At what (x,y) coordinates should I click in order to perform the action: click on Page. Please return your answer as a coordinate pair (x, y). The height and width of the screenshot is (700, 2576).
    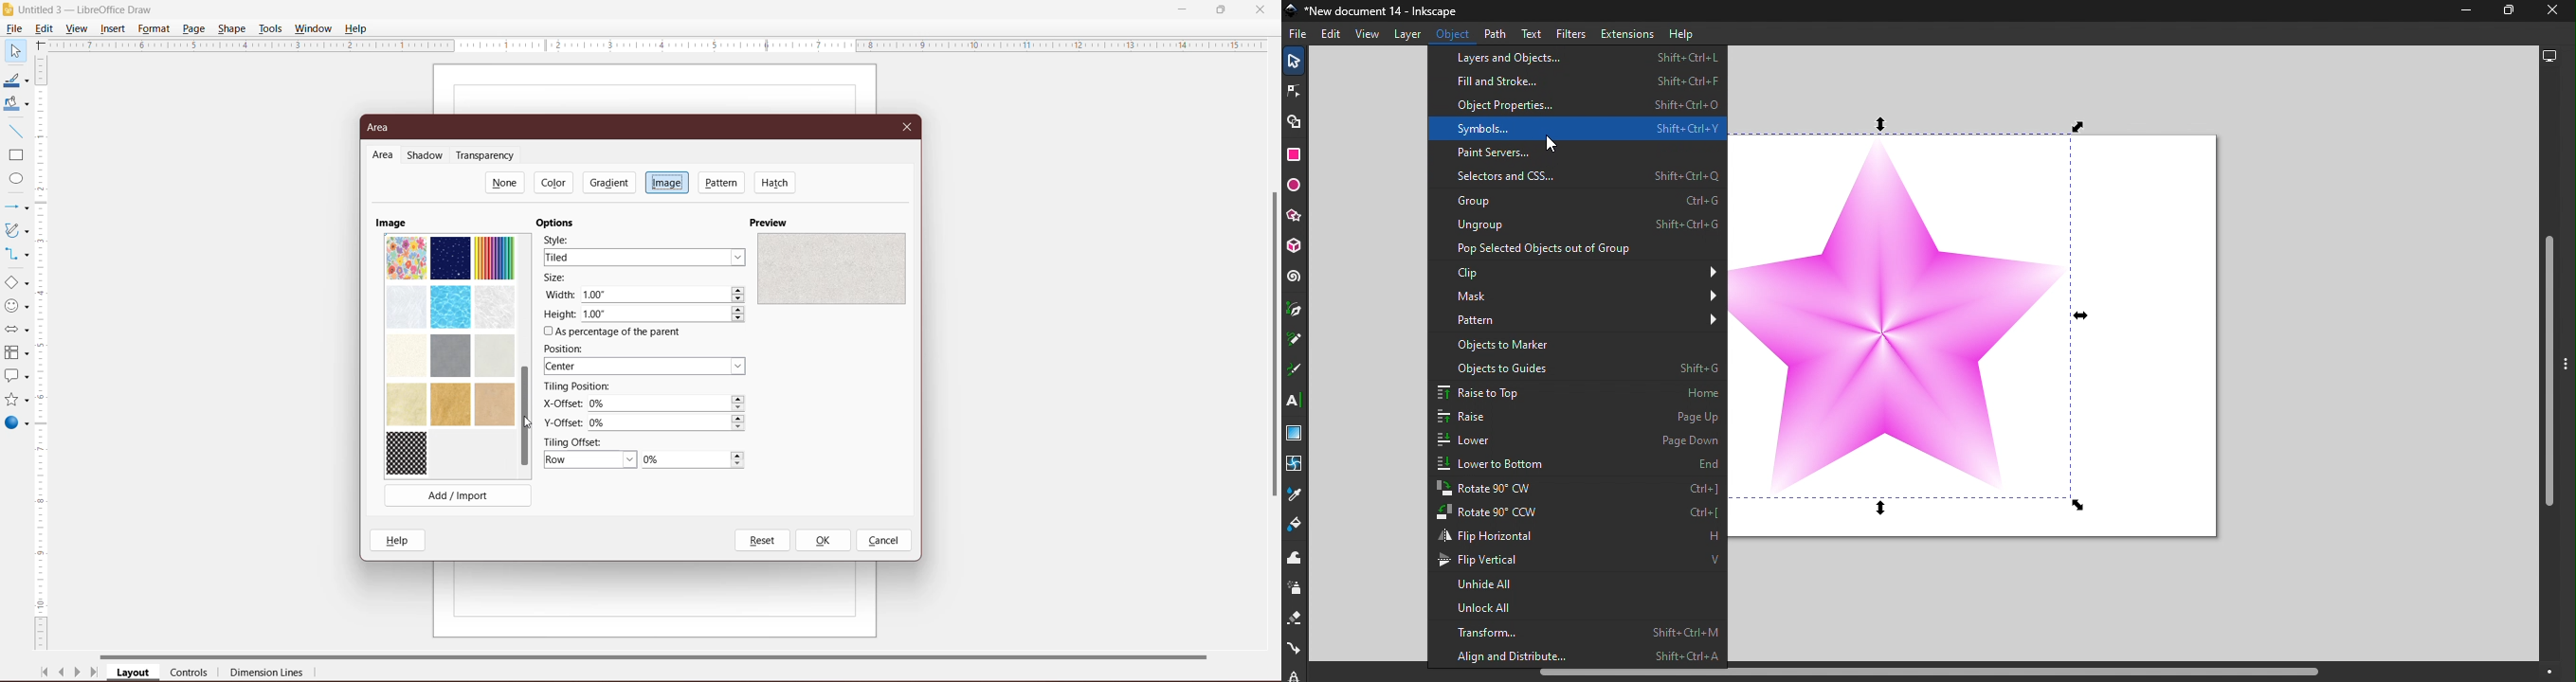
    Looking at the image, I should click on (193, 28).